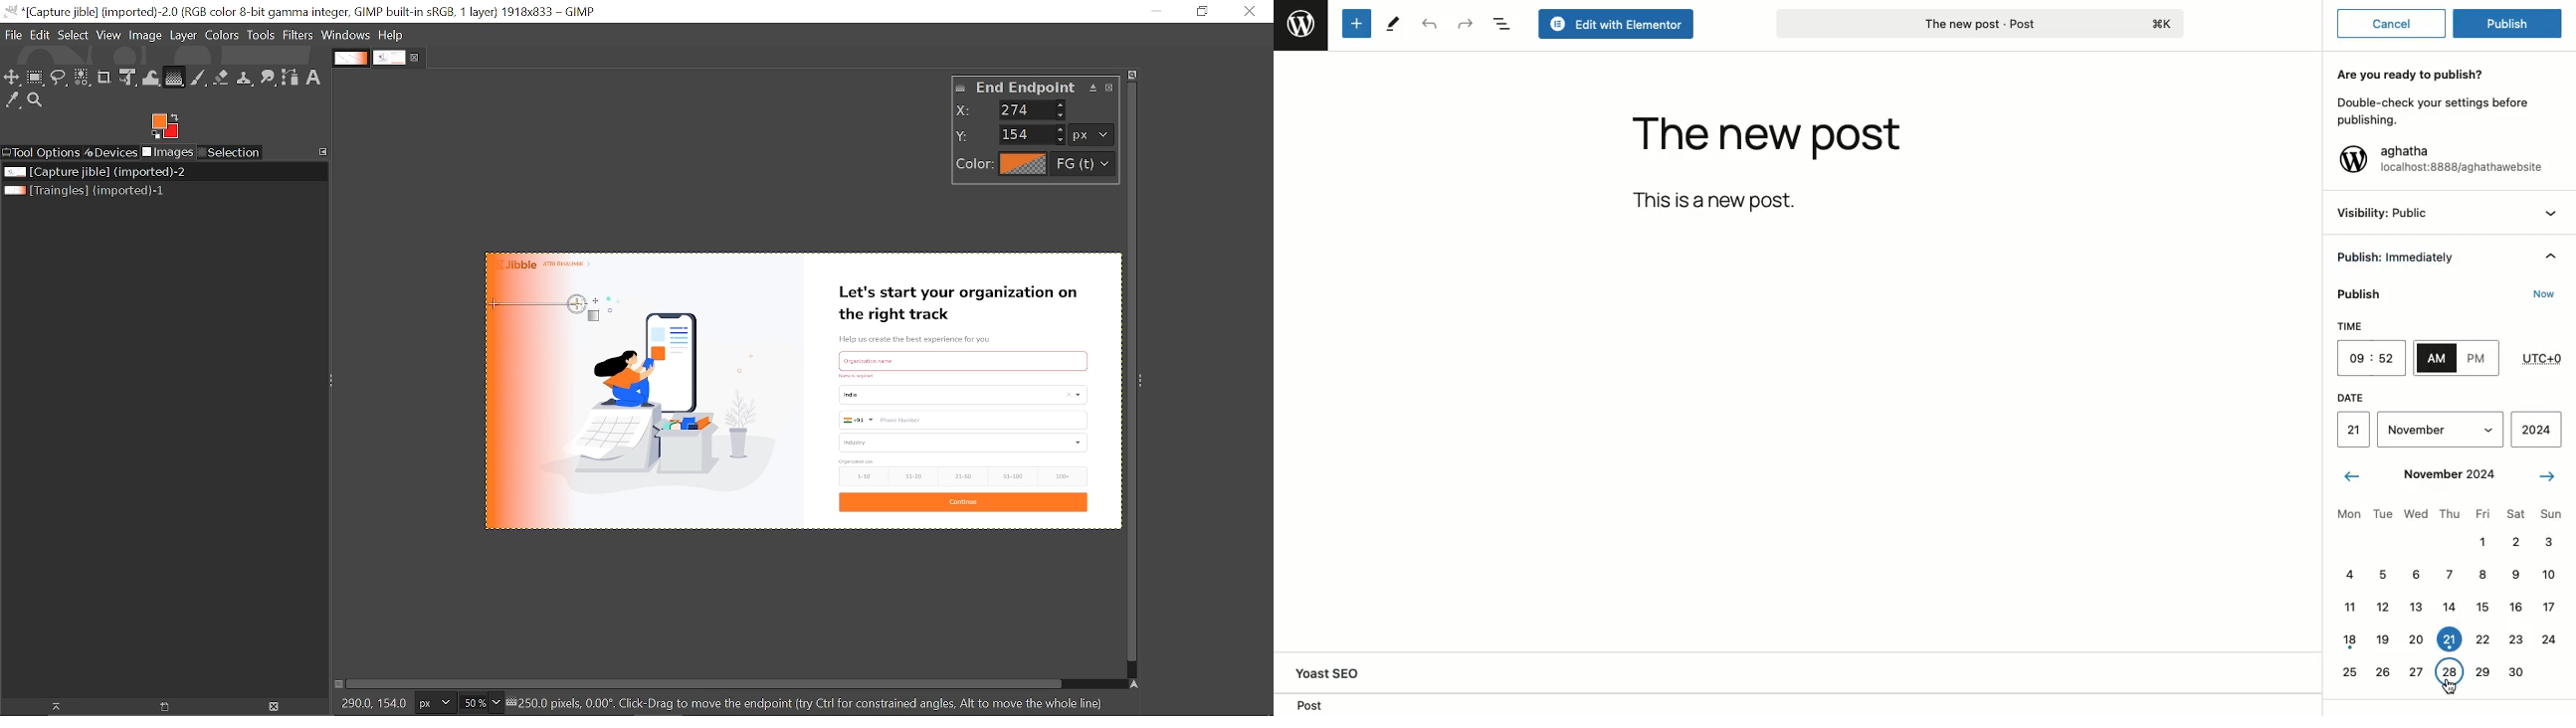 The height and width of the screenshot is (728, 2576). What do you see at coordinates (14, 34) in the screenshot?
I see `File` at bounding box center [14, 34].